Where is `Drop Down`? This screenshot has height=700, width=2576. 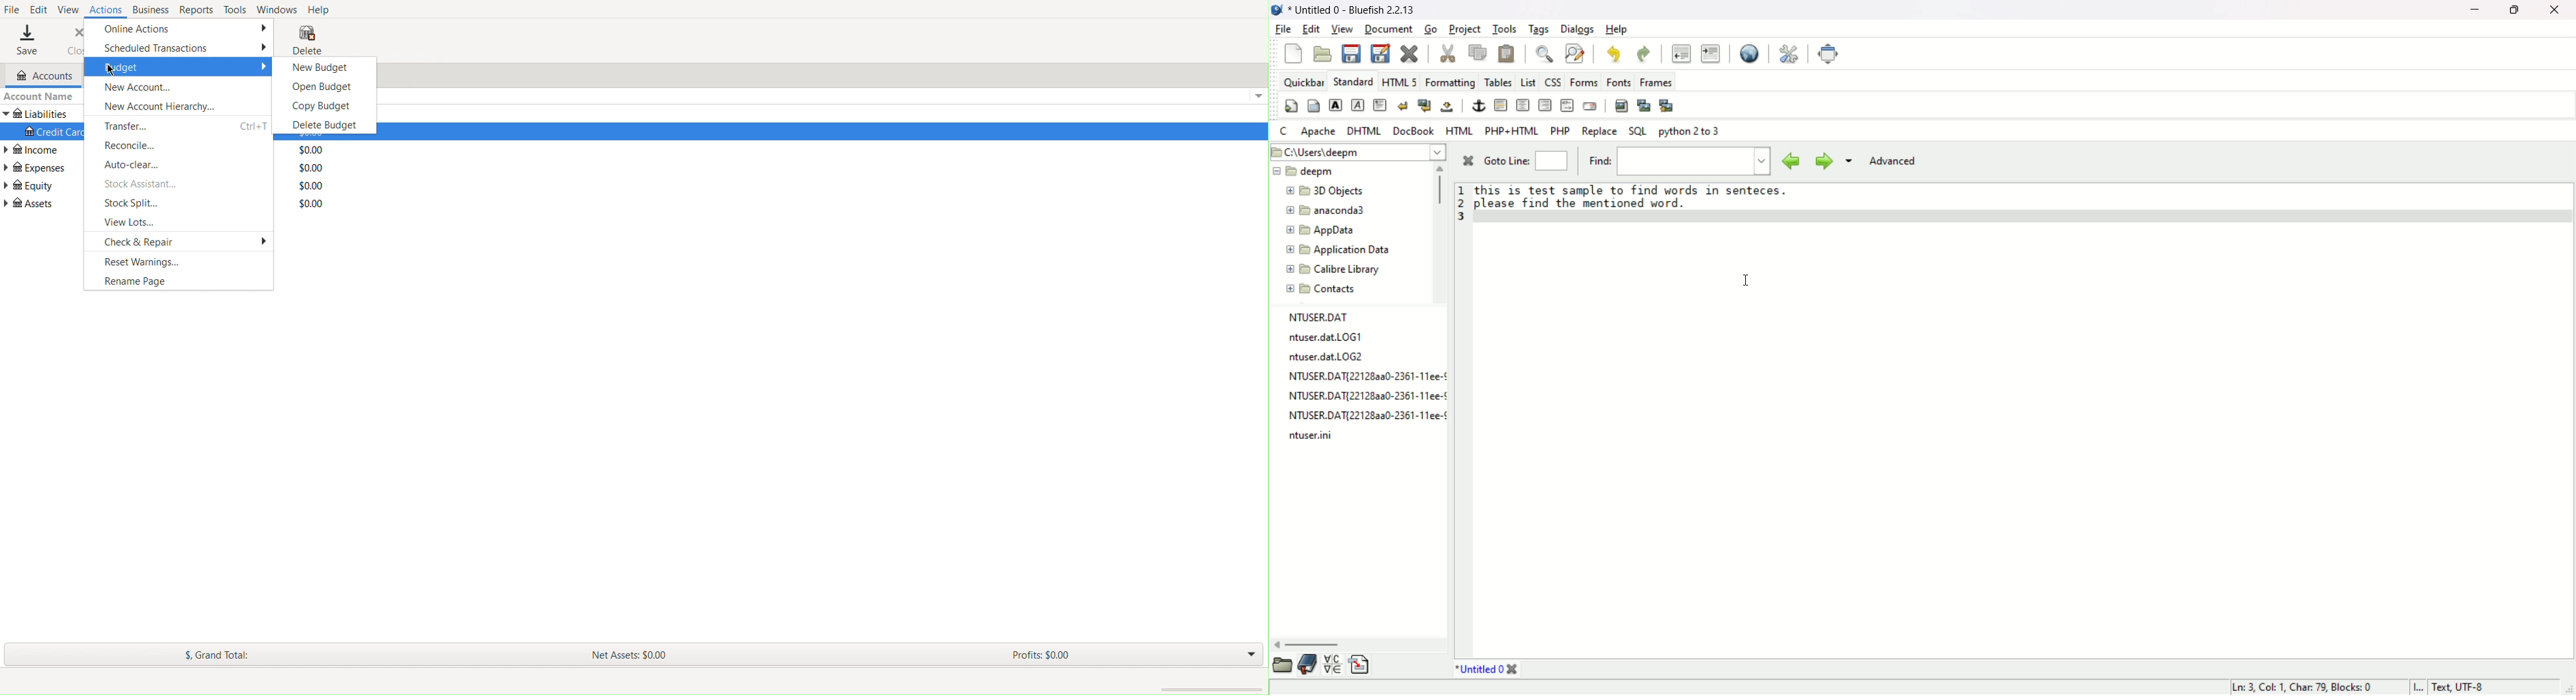
Drop Down is located at coordinates (1248, 655).